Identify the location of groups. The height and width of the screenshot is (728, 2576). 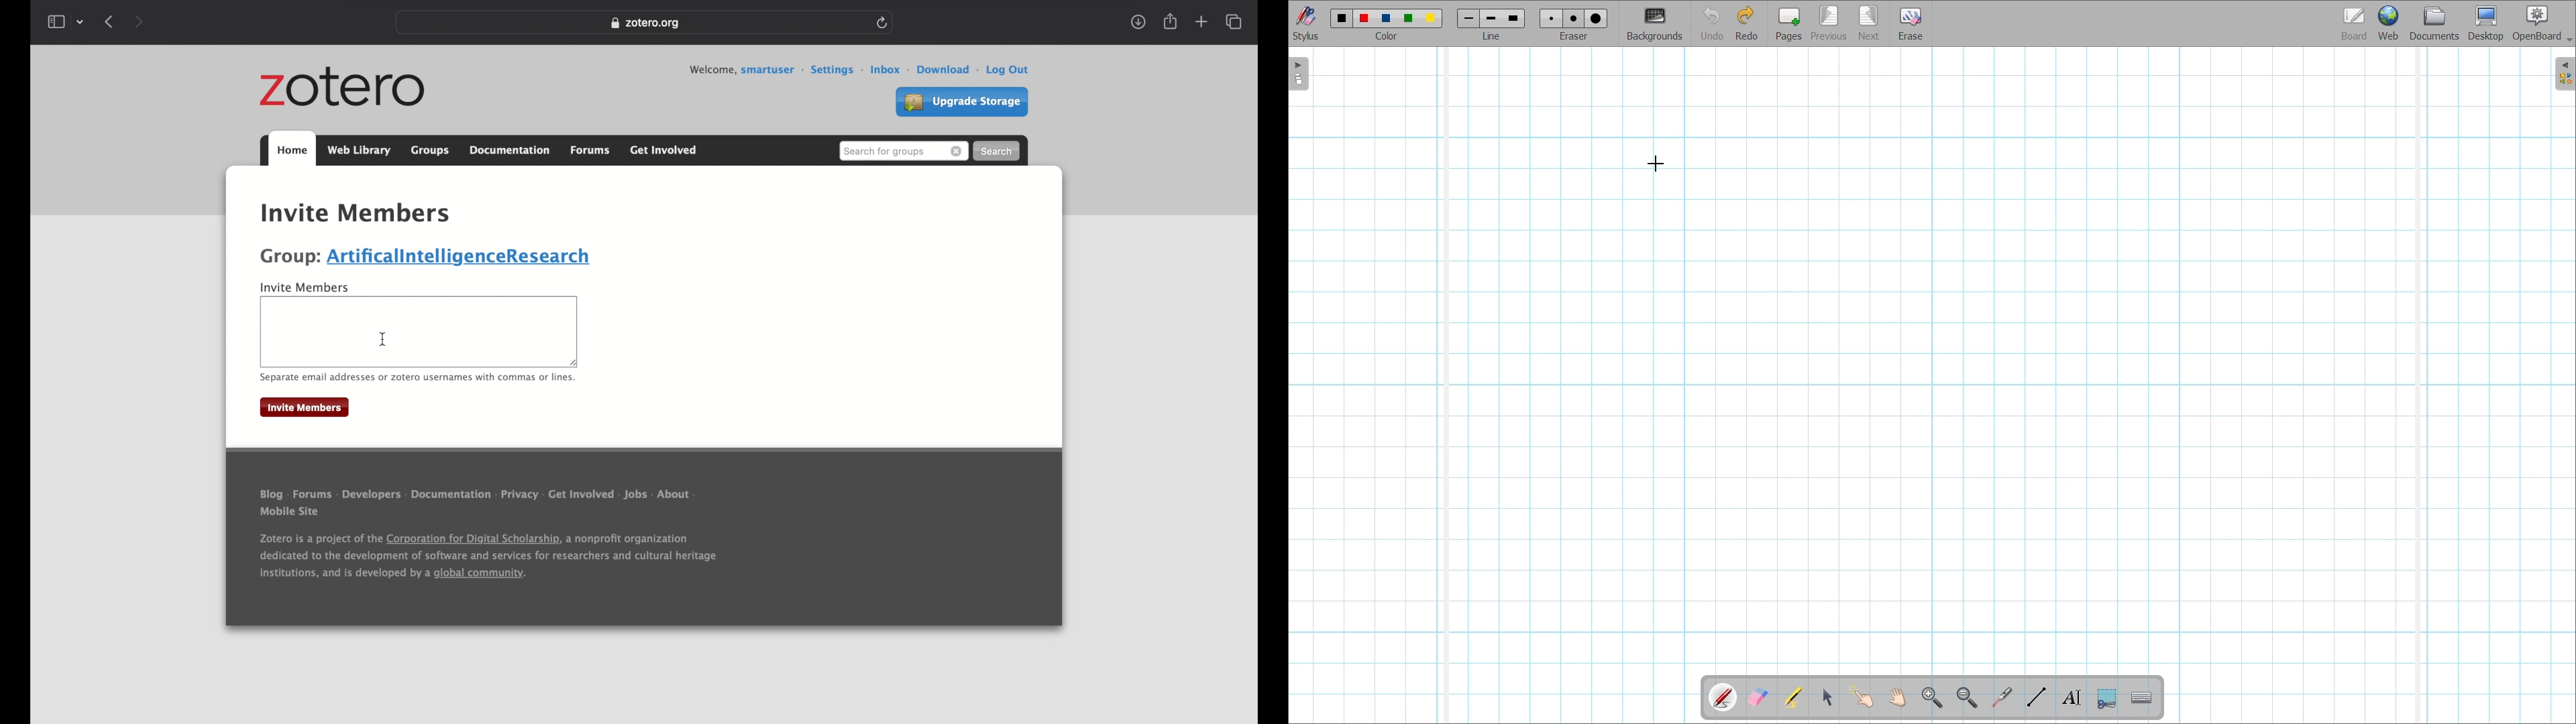
(327, 188).